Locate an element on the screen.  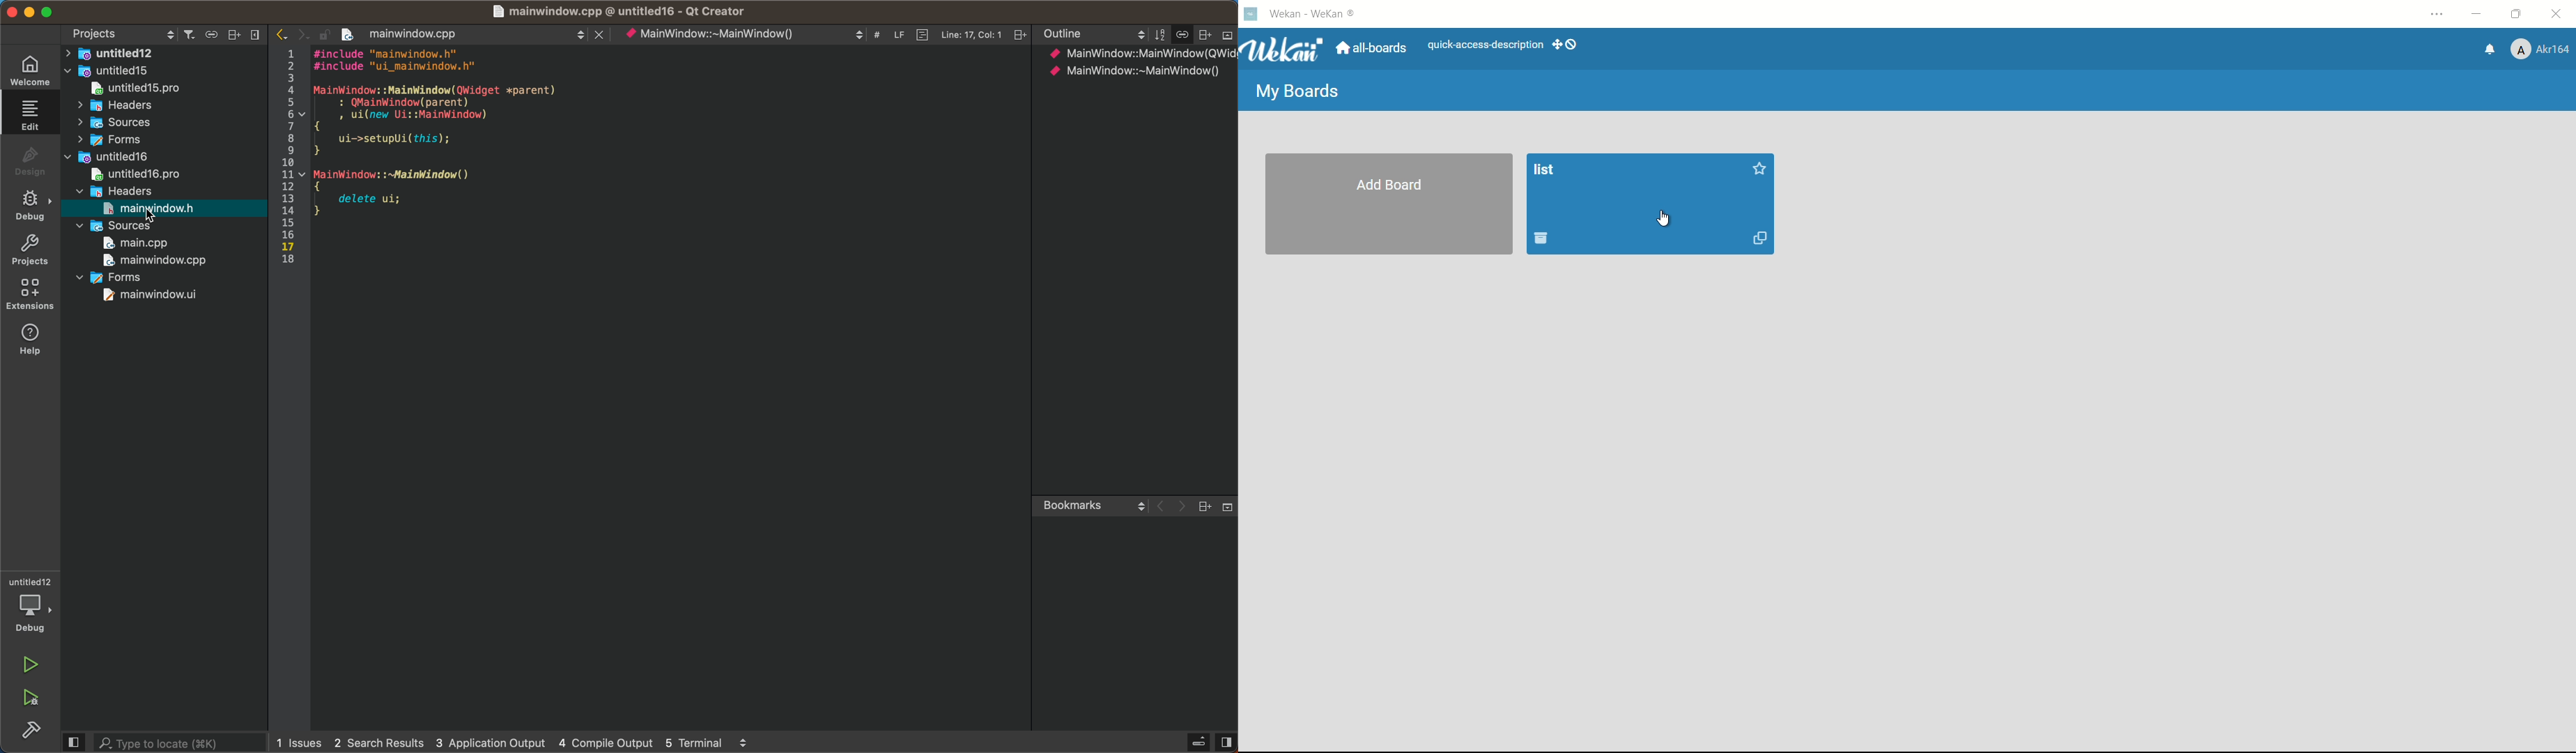
 is located at coordinates (511, 742).